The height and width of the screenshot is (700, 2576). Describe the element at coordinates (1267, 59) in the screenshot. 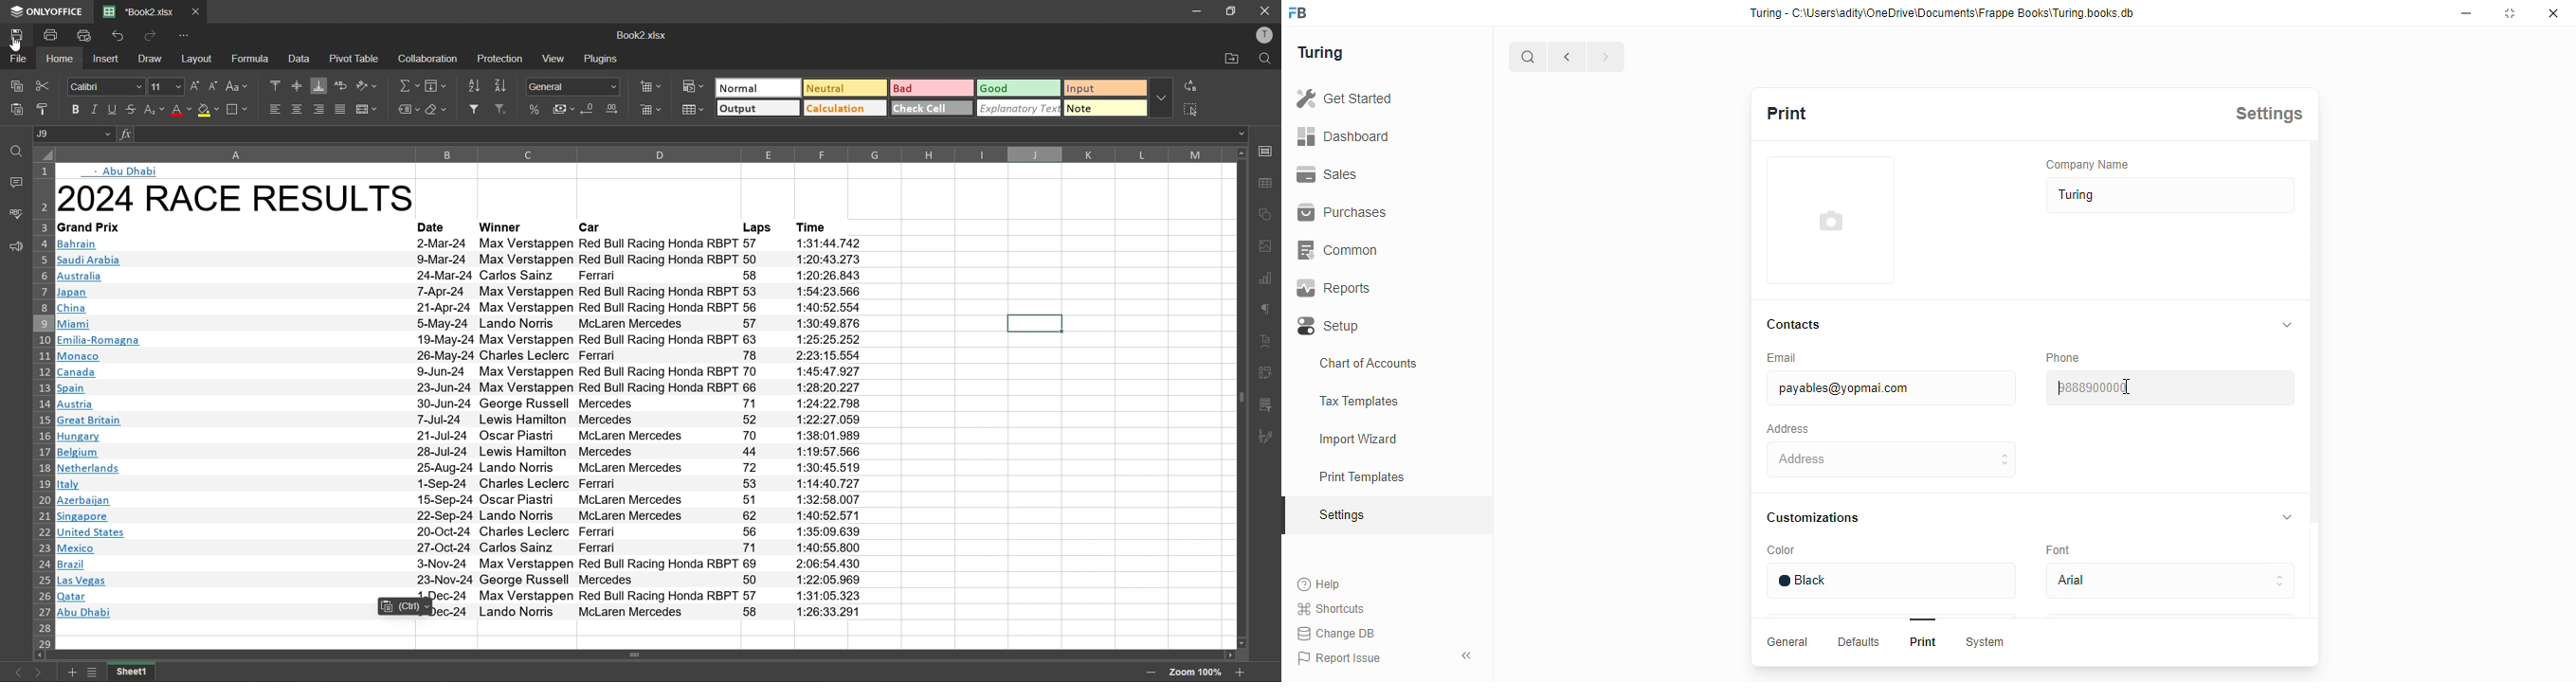

I see `find` at that location.